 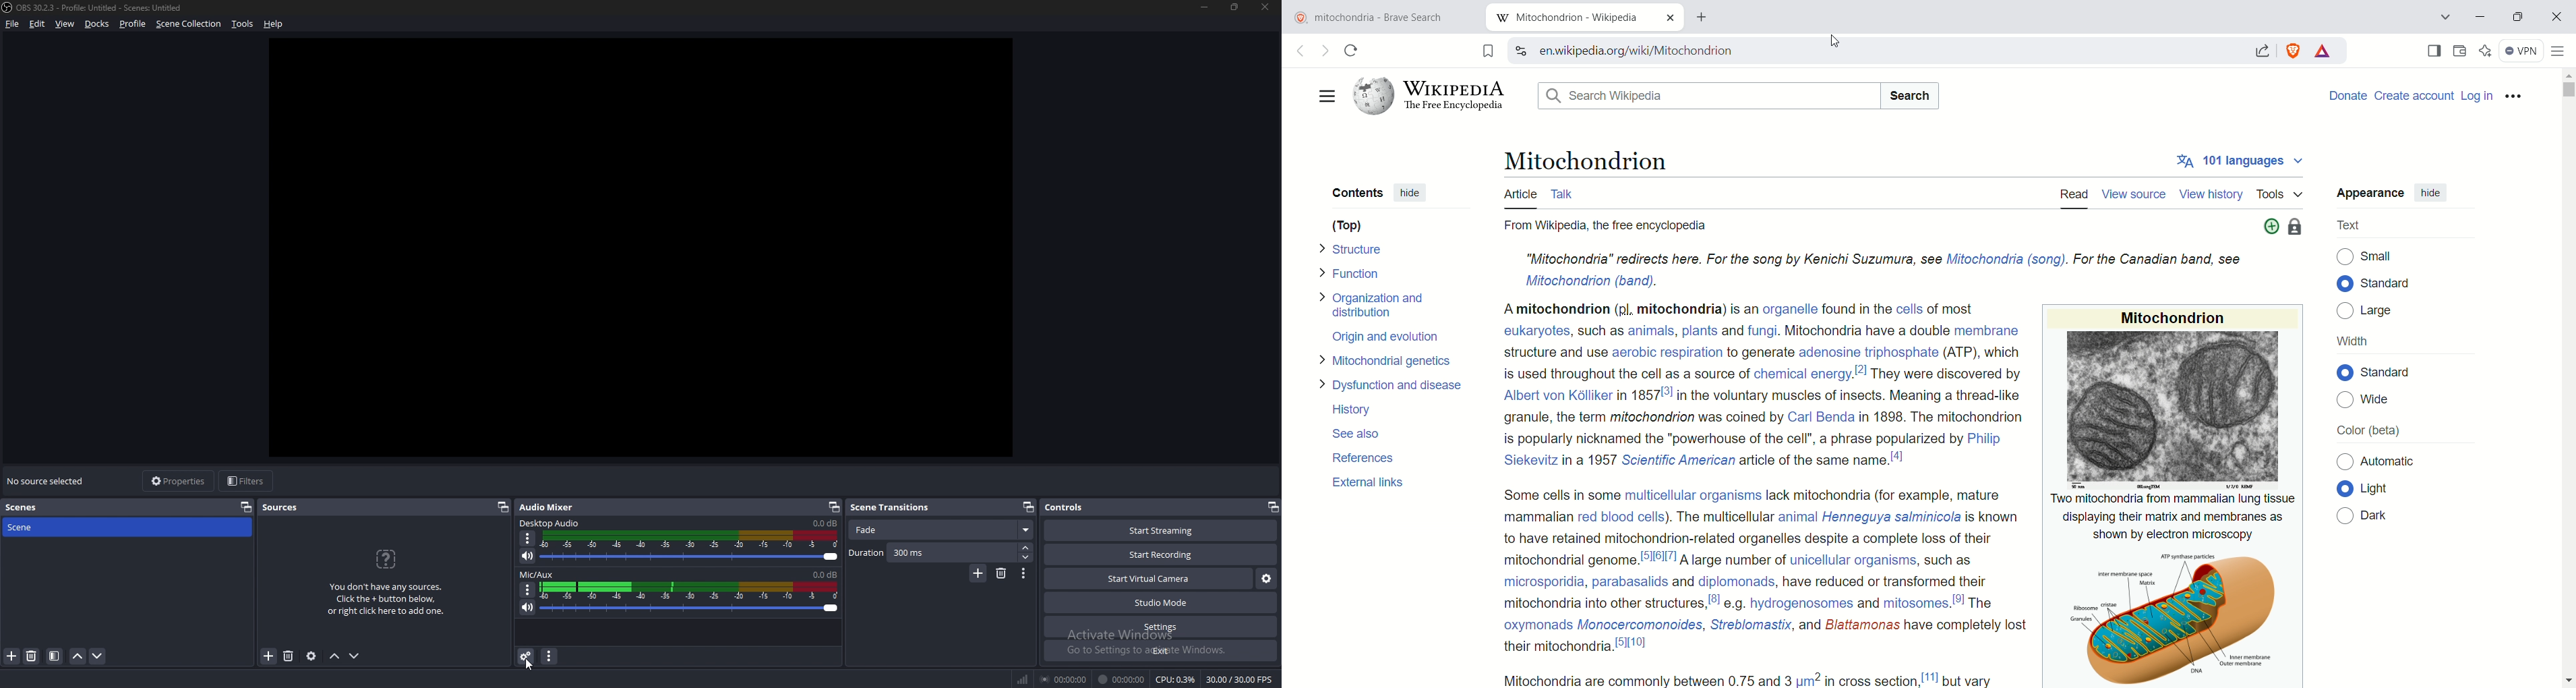 What do you see at coordinates (690, 596) in the screenshot?
I see `mic/aux sound bar` at bounding box center [690, 596].